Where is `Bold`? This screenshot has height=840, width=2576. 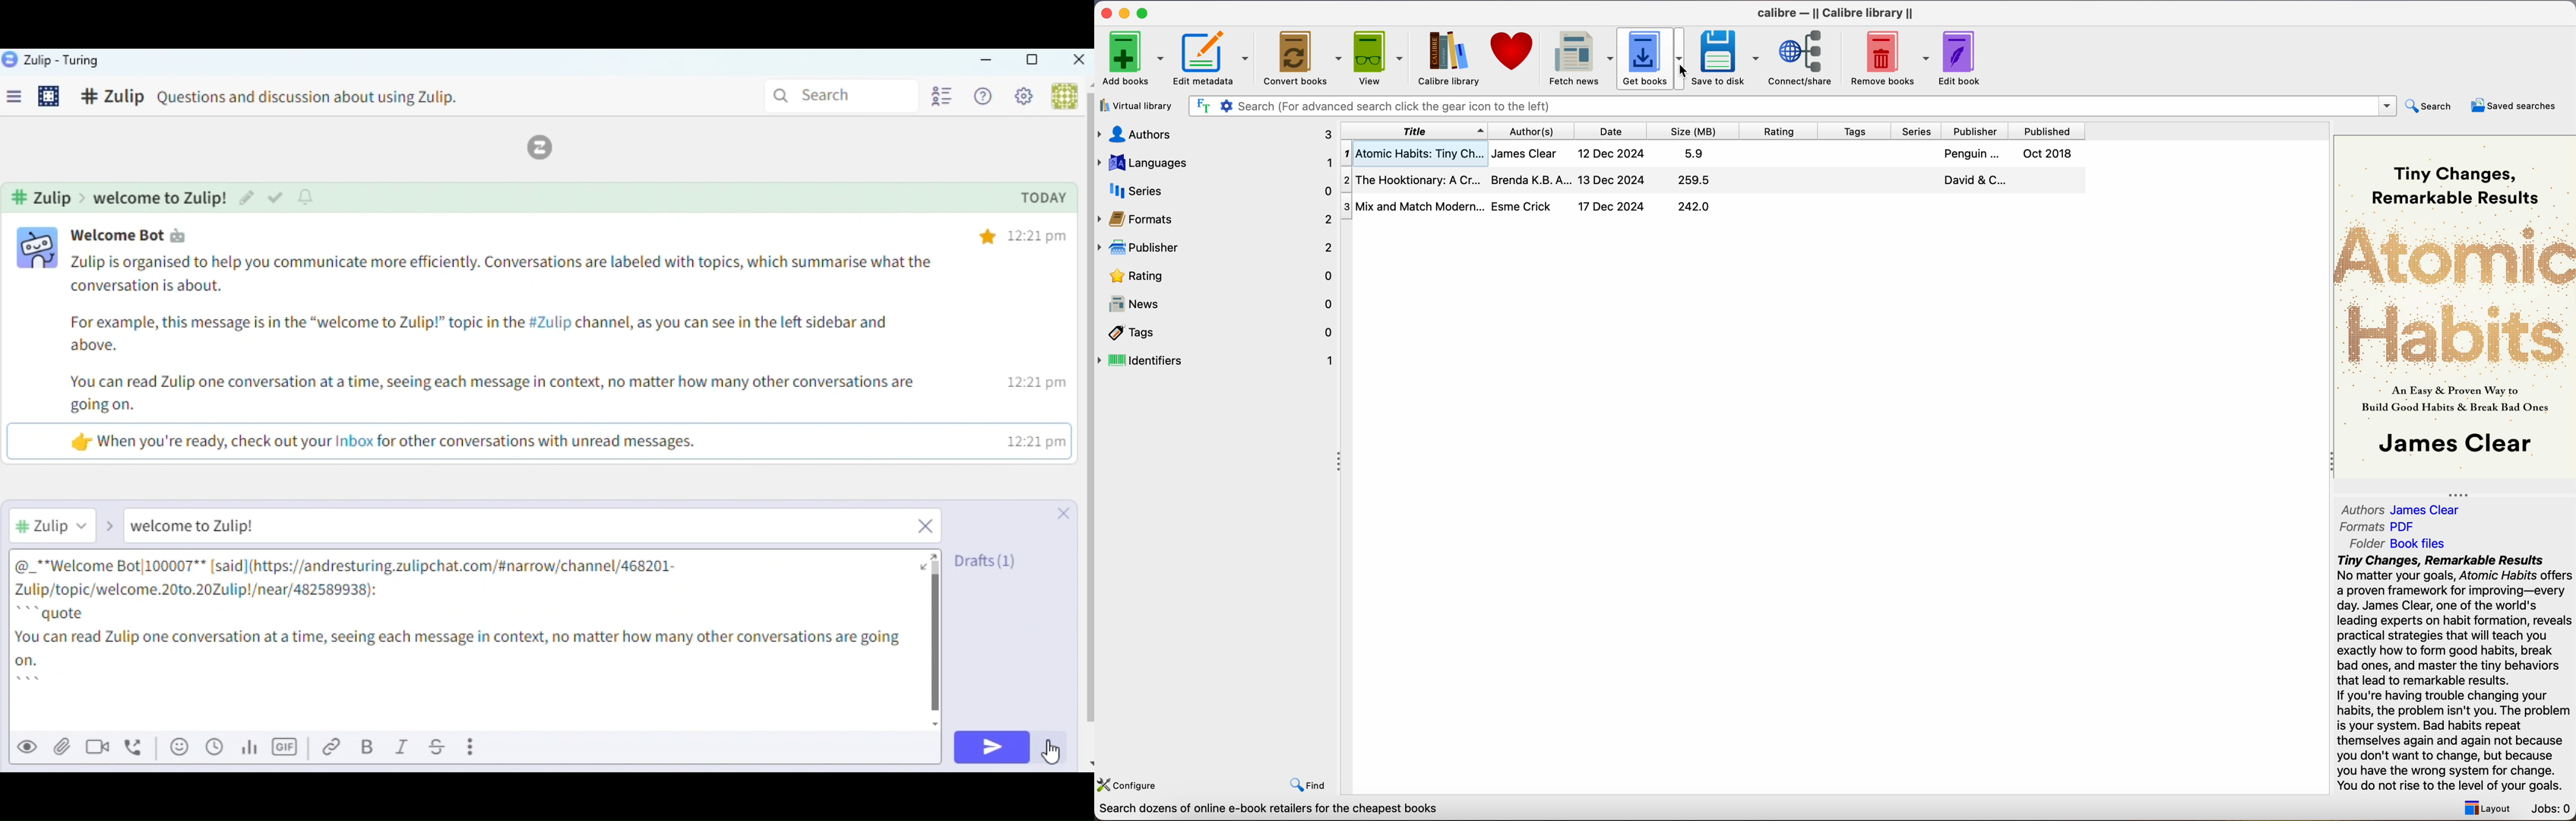 Bold is located at coordinates (369, 748).